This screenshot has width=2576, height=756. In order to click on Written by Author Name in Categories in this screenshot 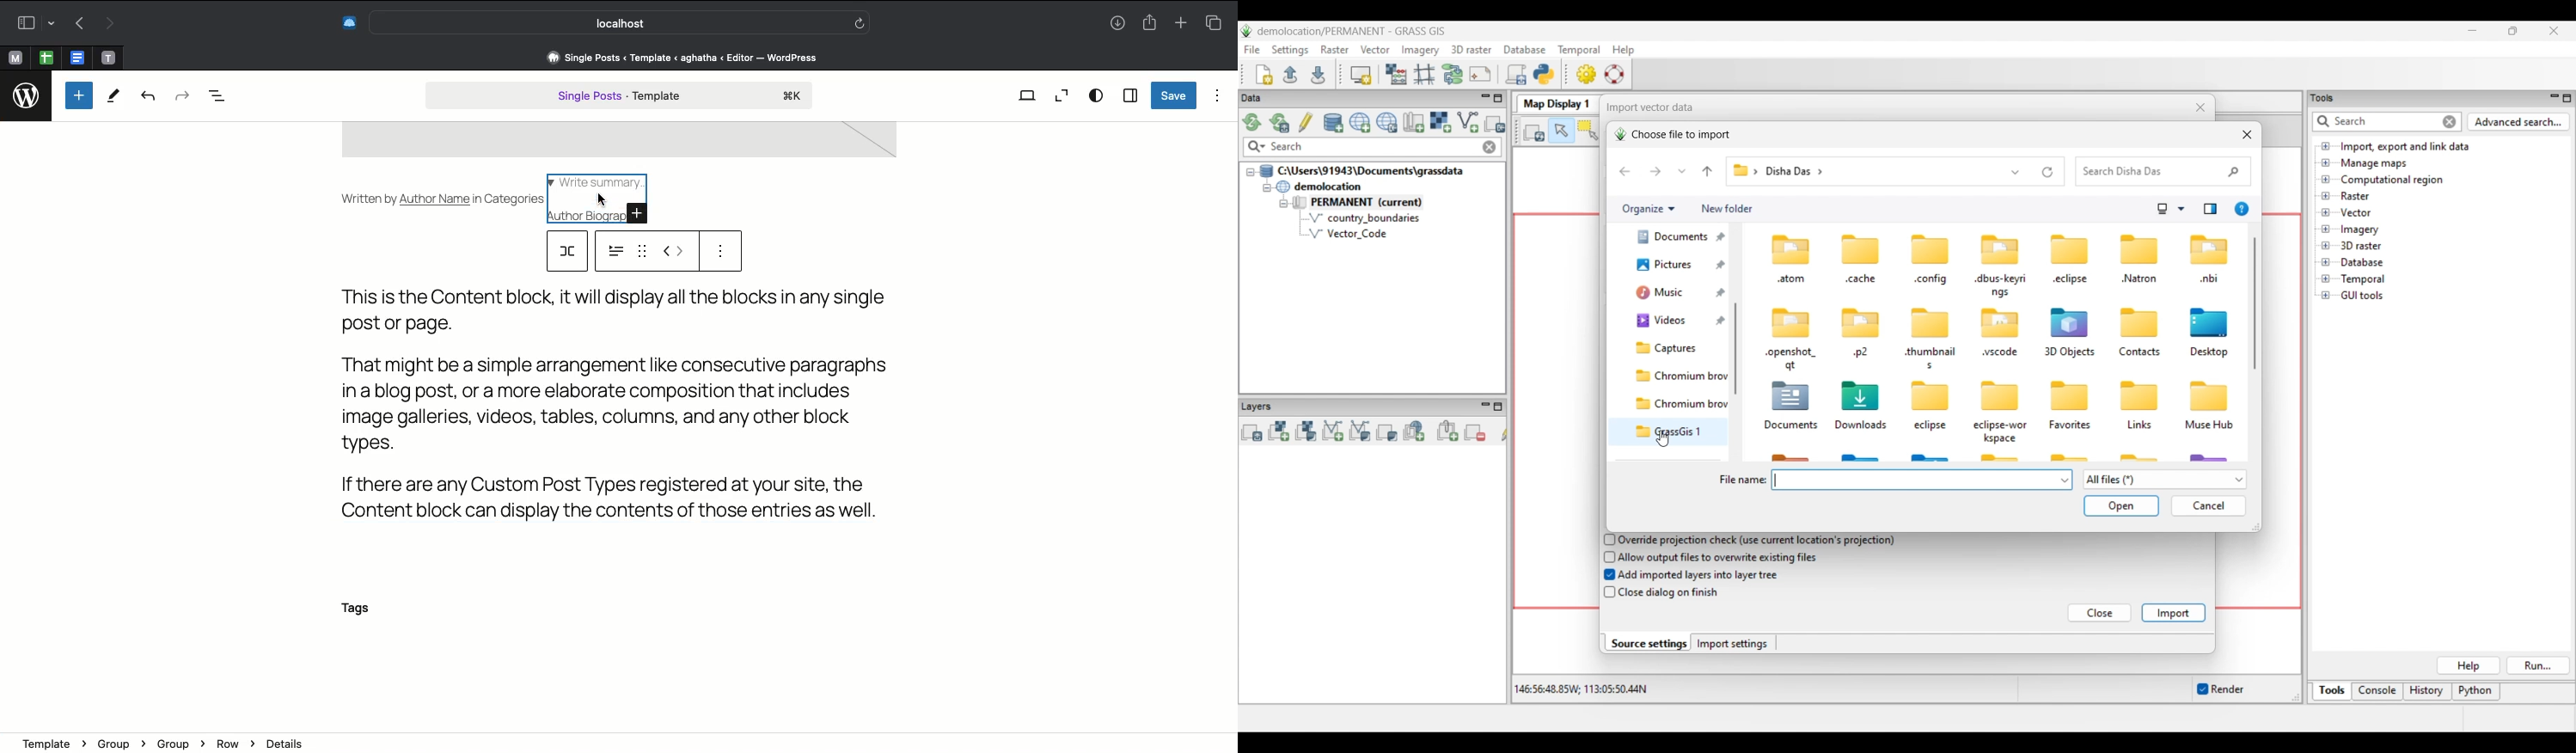, I will do `click(442, 199)`.